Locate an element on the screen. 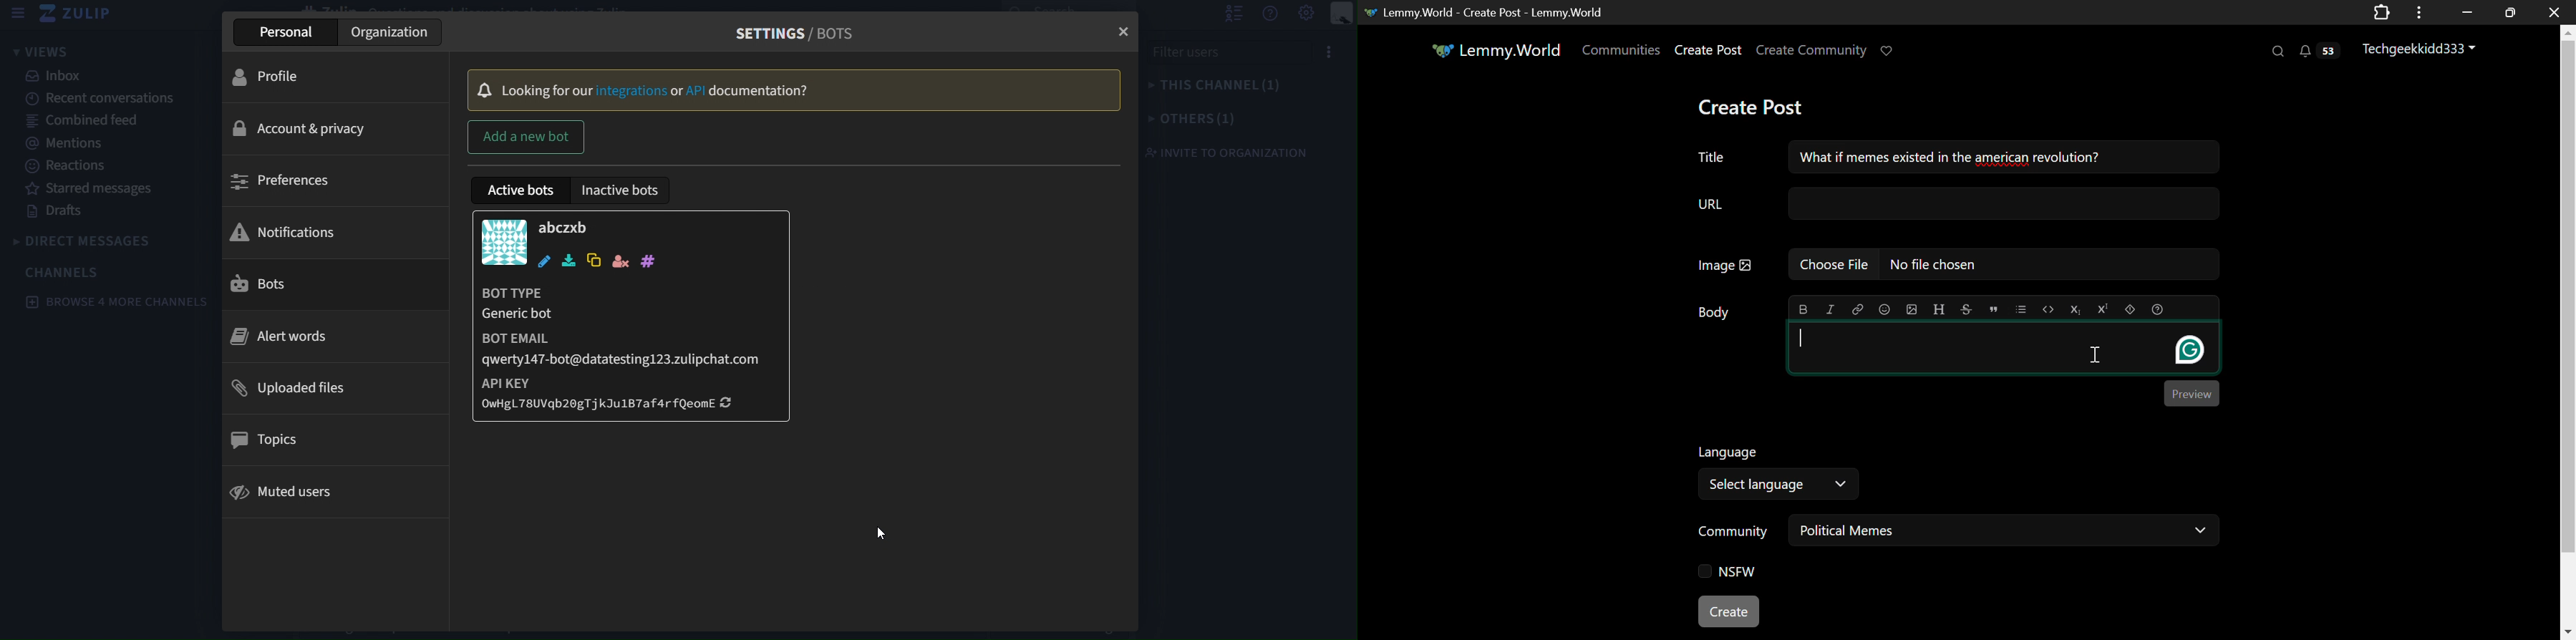 The width and height of the screenshot is (2576, 644). Bot Type is located at coordinates (629, 294).